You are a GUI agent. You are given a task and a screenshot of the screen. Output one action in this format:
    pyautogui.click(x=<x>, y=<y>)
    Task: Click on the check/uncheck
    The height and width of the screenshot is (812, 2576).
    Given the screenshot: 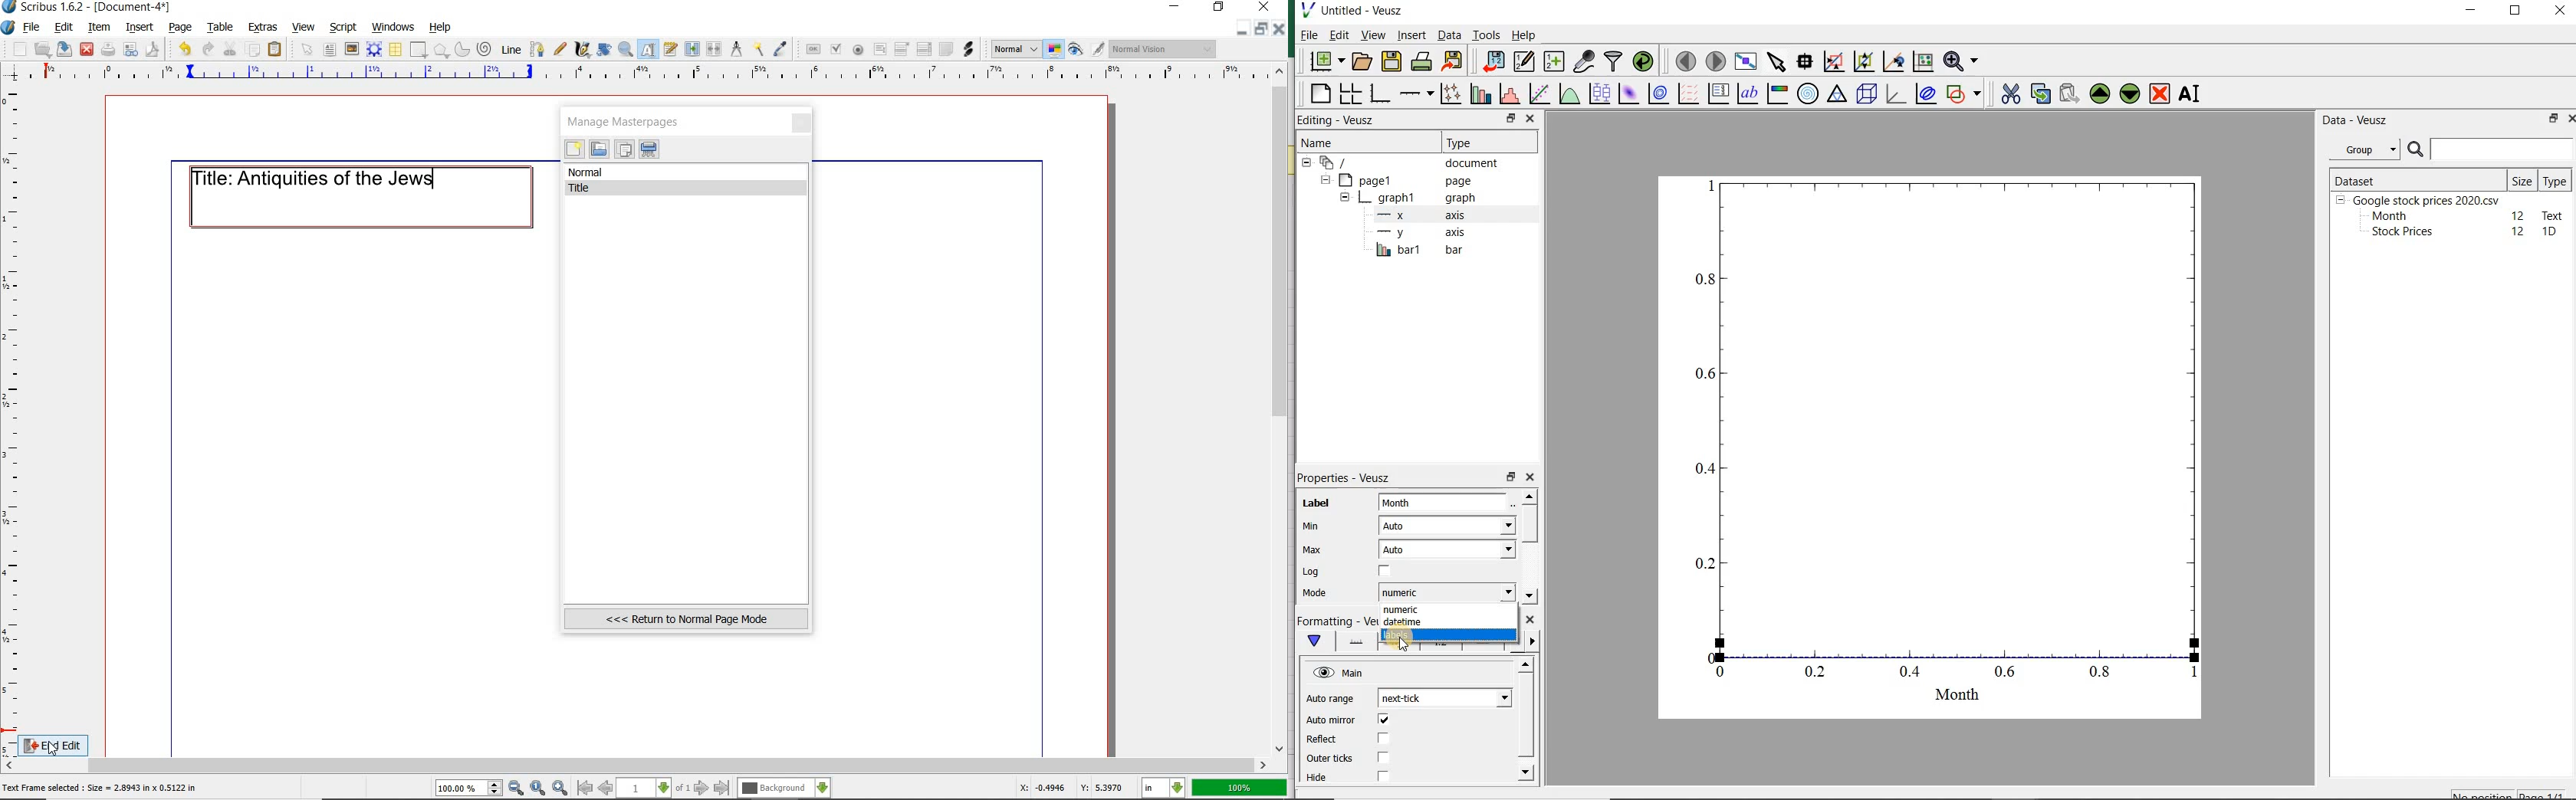 What is the action you would take?
    pyautogui.click(x=1384, y=573)
    